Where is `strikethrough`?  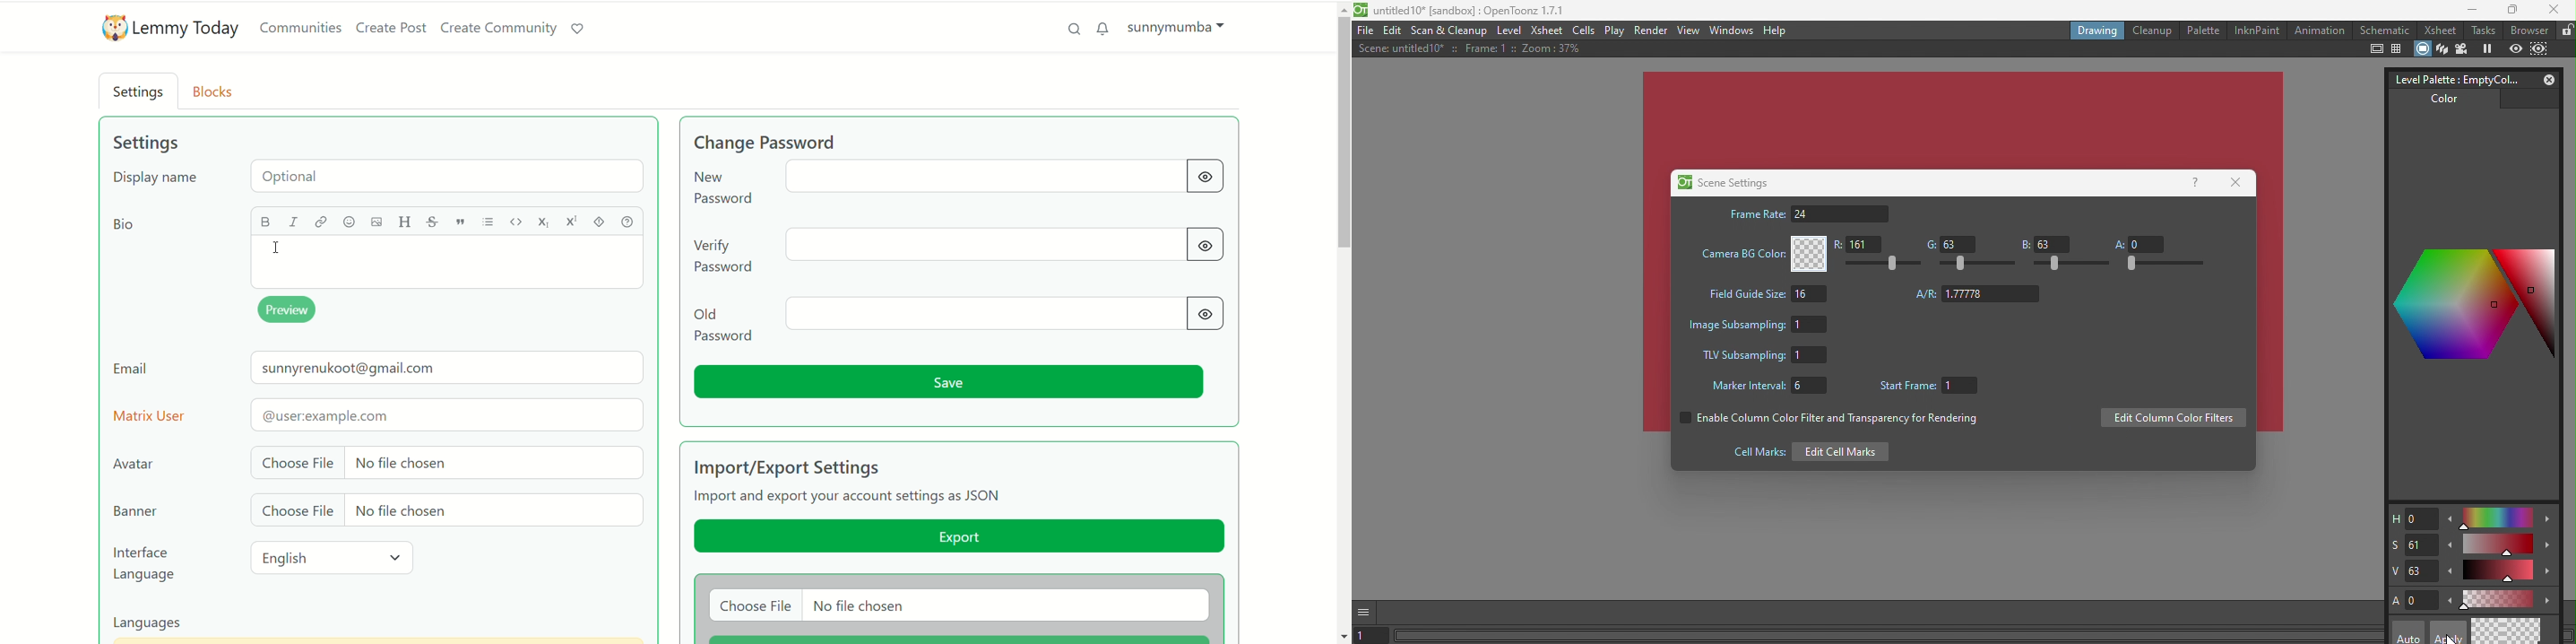
strikethrough is located at coordinates (430, 222).